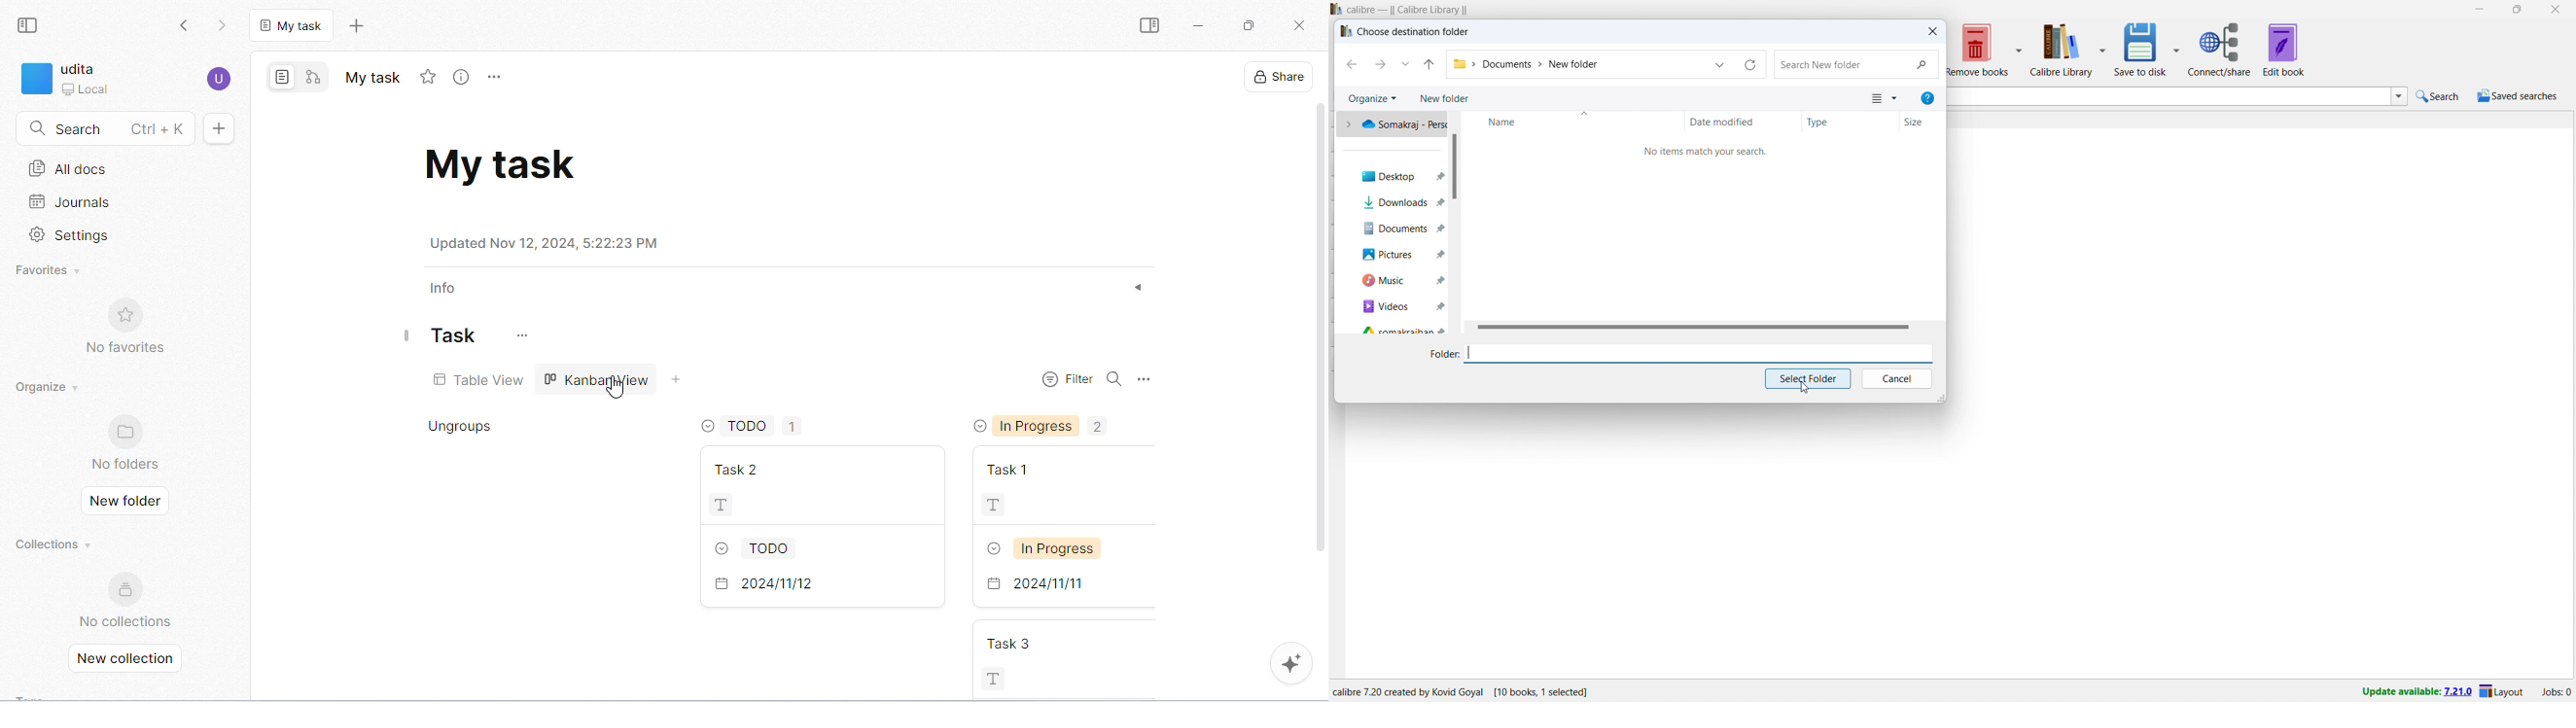 This screenshot has width=2576, height=728. Describe the element at coordinates (1933, 31) in the screenshot. I see `close` at that location.